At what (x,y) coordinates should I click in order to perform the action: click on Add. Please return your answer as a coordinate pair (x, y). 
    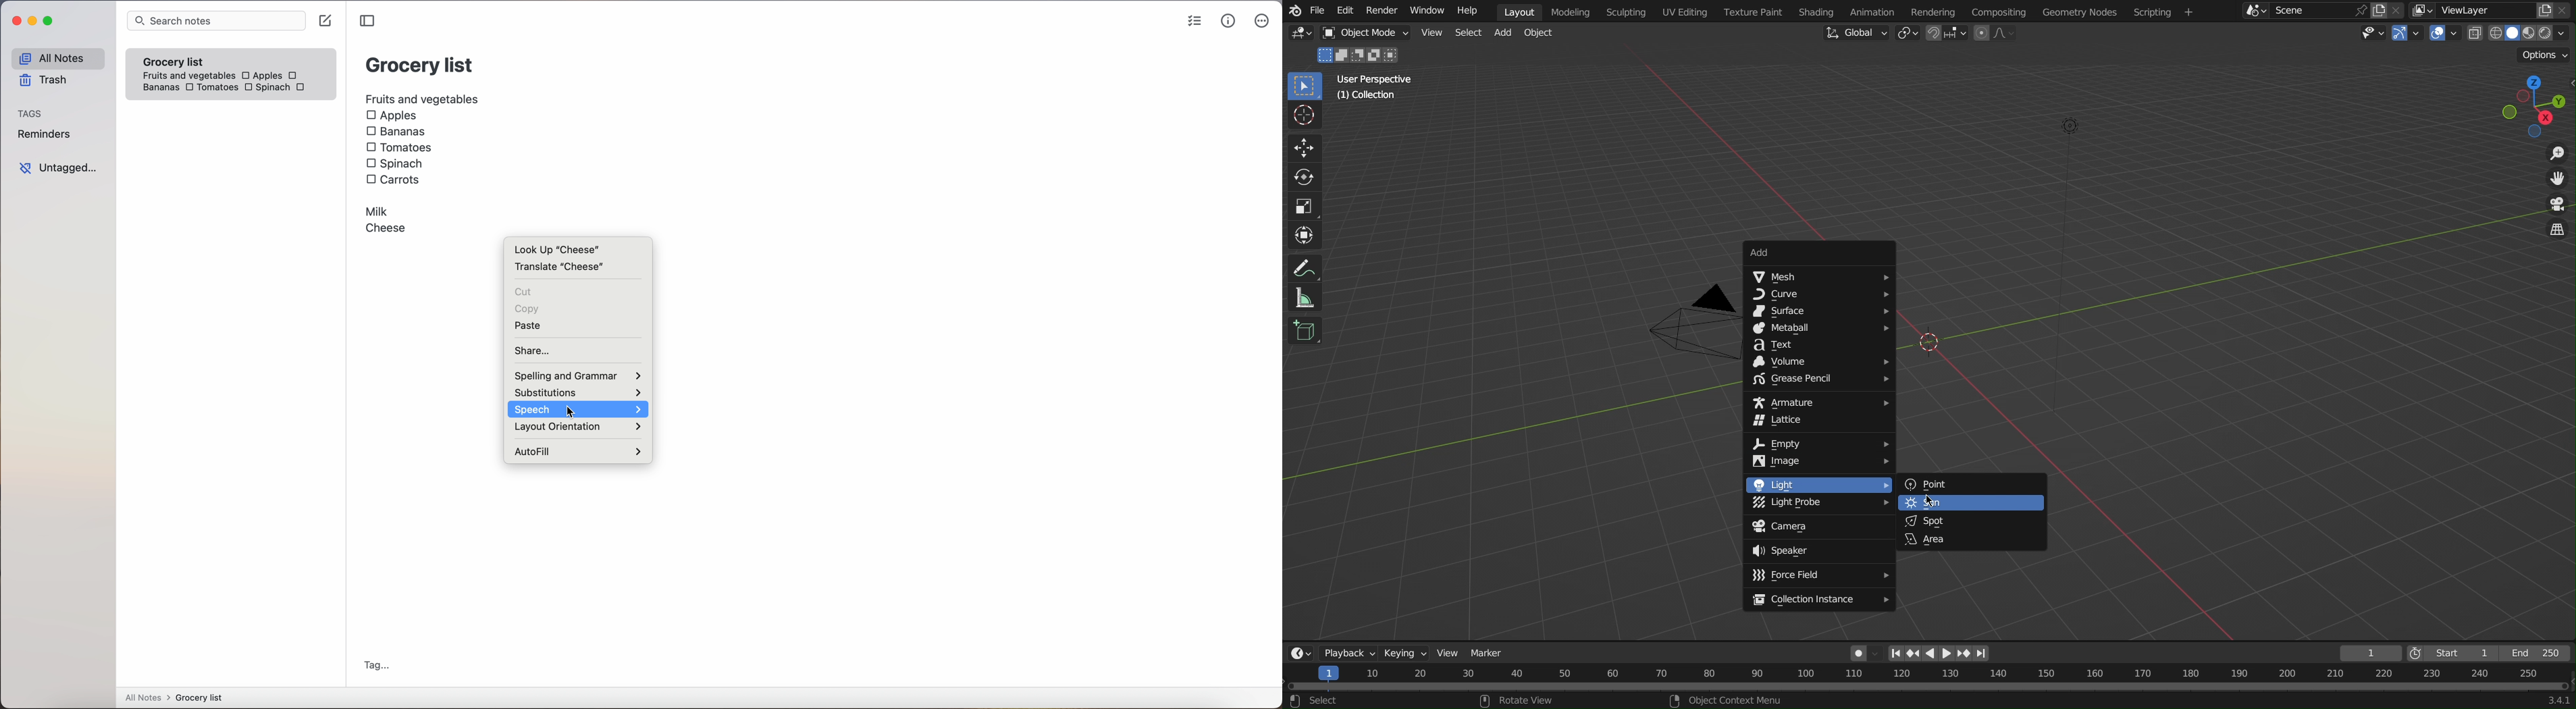
    Looking at the image, I should click on (1820, 253).